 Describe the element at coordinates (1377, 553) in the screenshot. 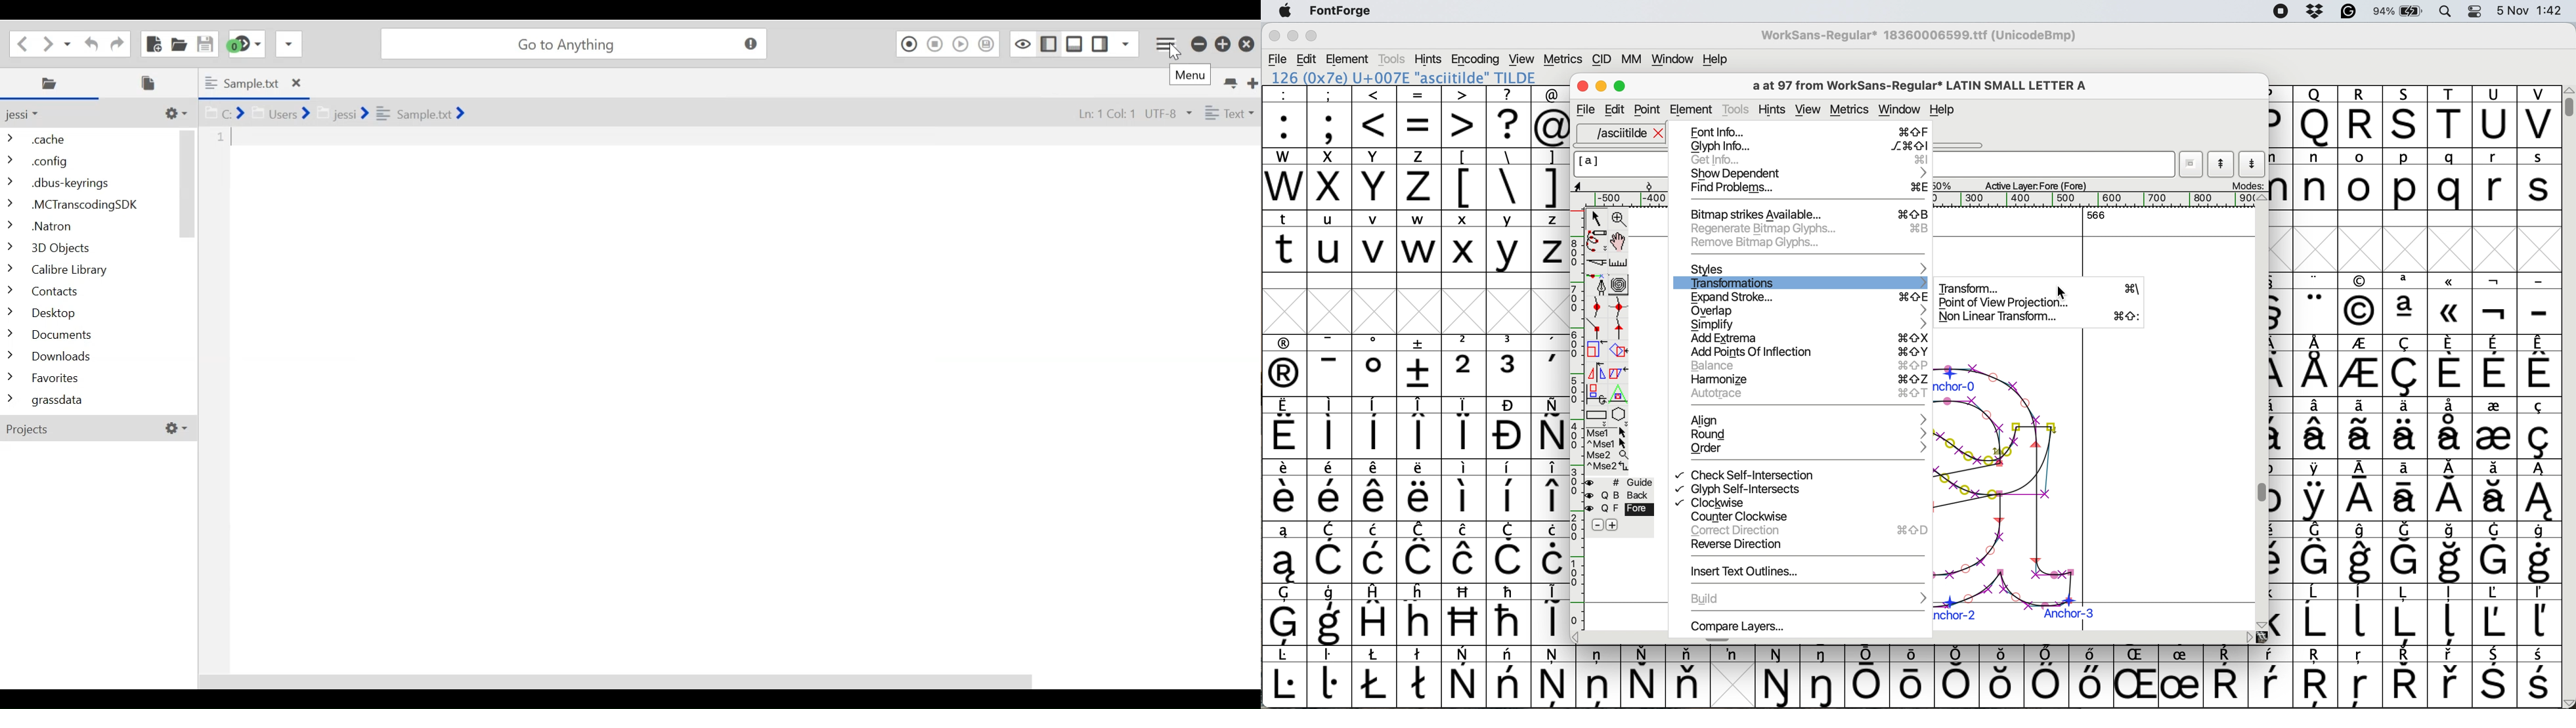

I see `symbol` at that location.